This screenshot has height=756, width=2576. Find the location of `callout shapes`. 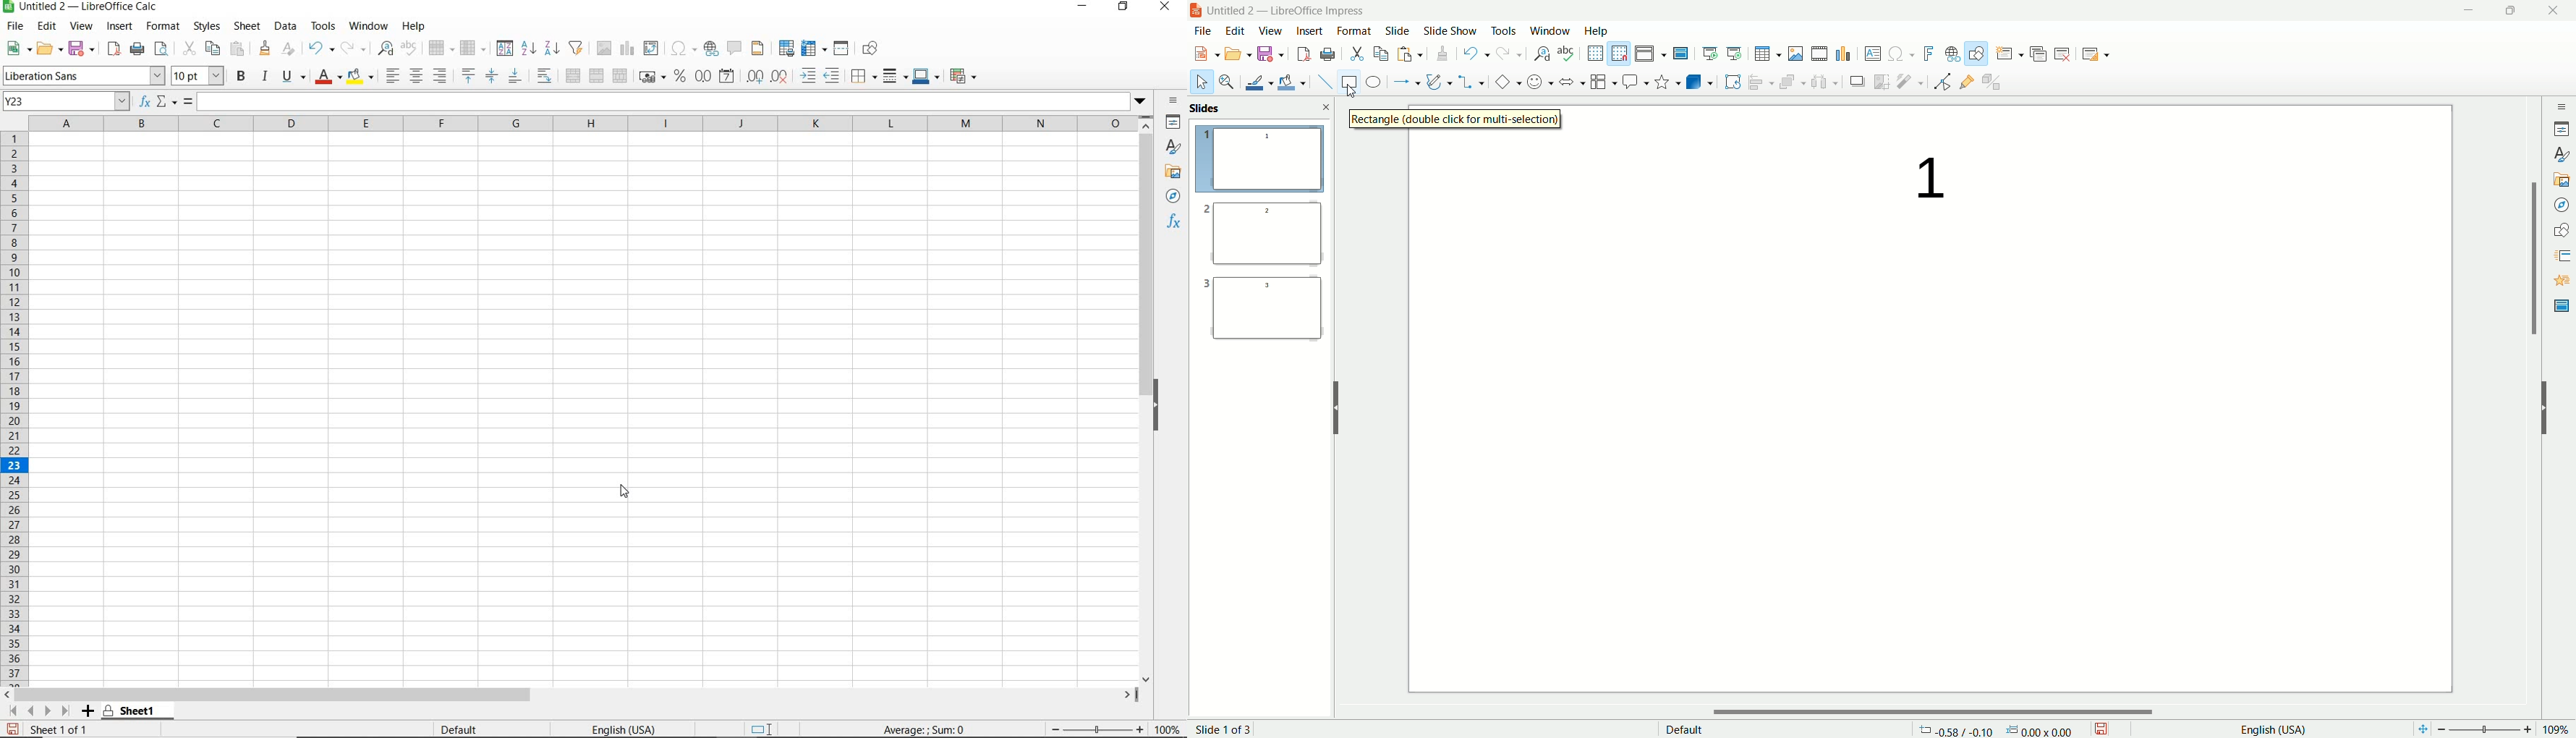

callout shapes is located at coordinates (1633, 82).